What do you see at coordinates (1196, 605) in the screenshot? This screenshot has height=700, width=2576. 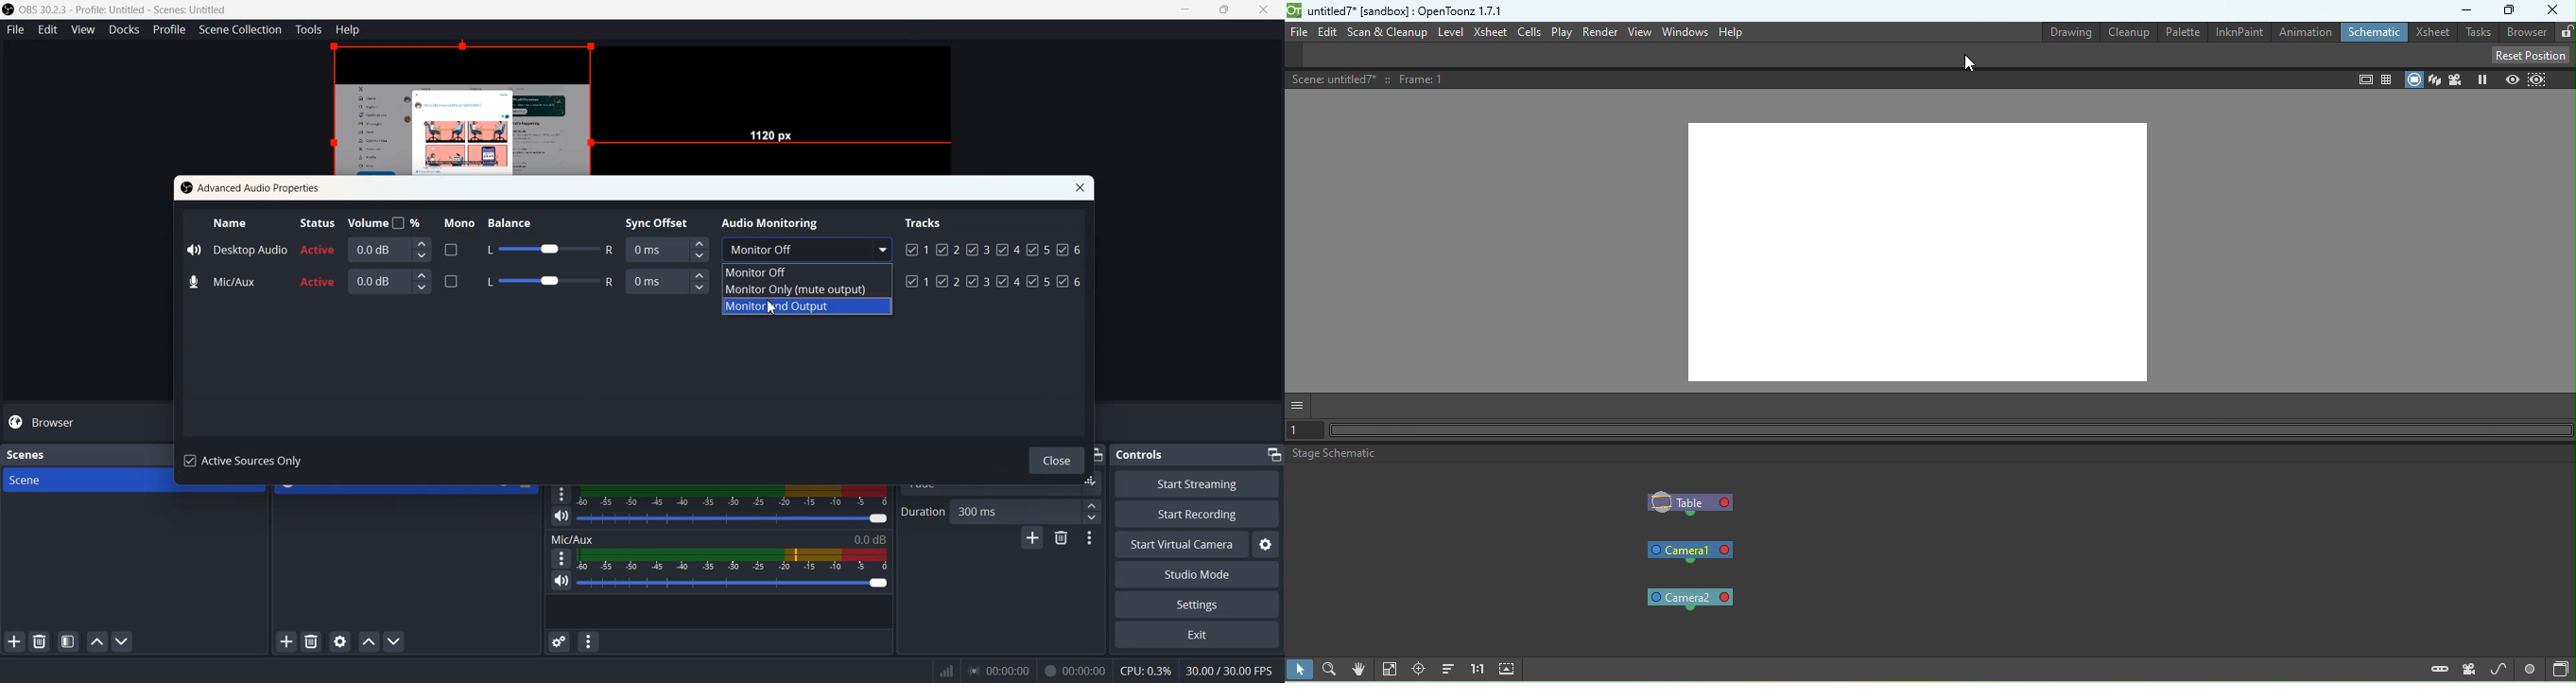 I see `Settings` at bounding box center [1196, 605].